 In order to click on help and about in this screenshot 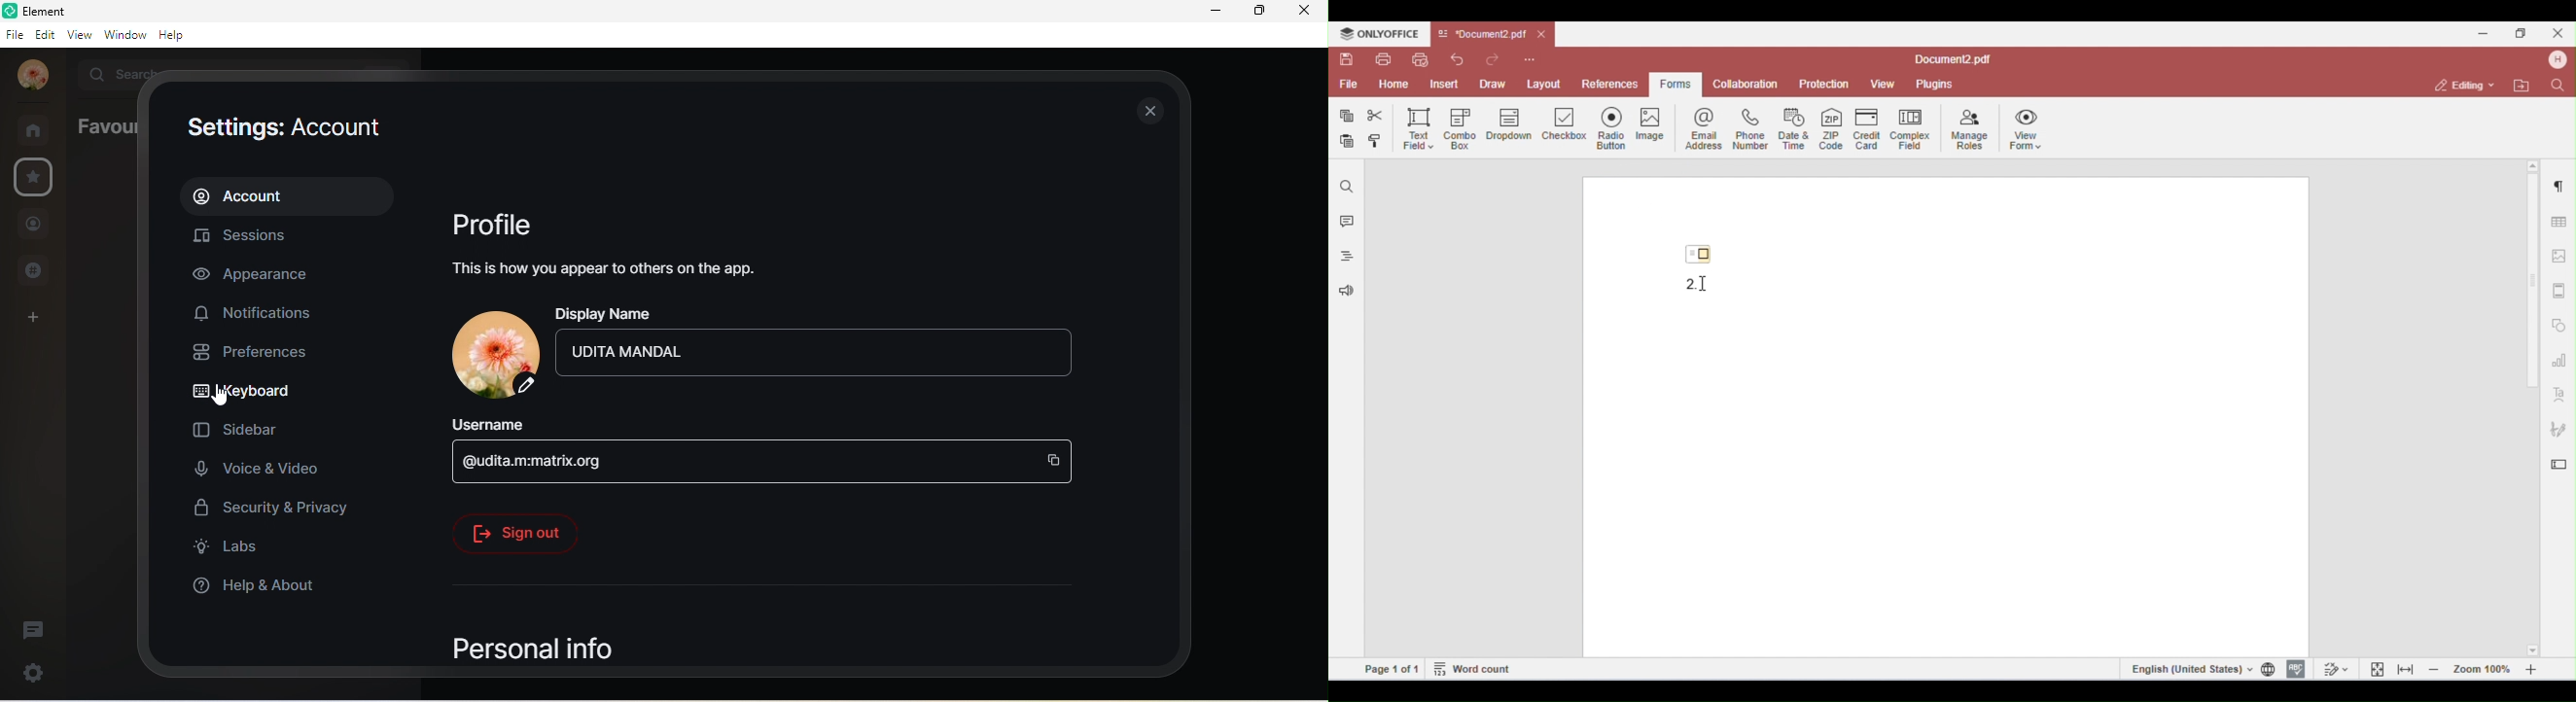, I will do `click(255, 586)`.